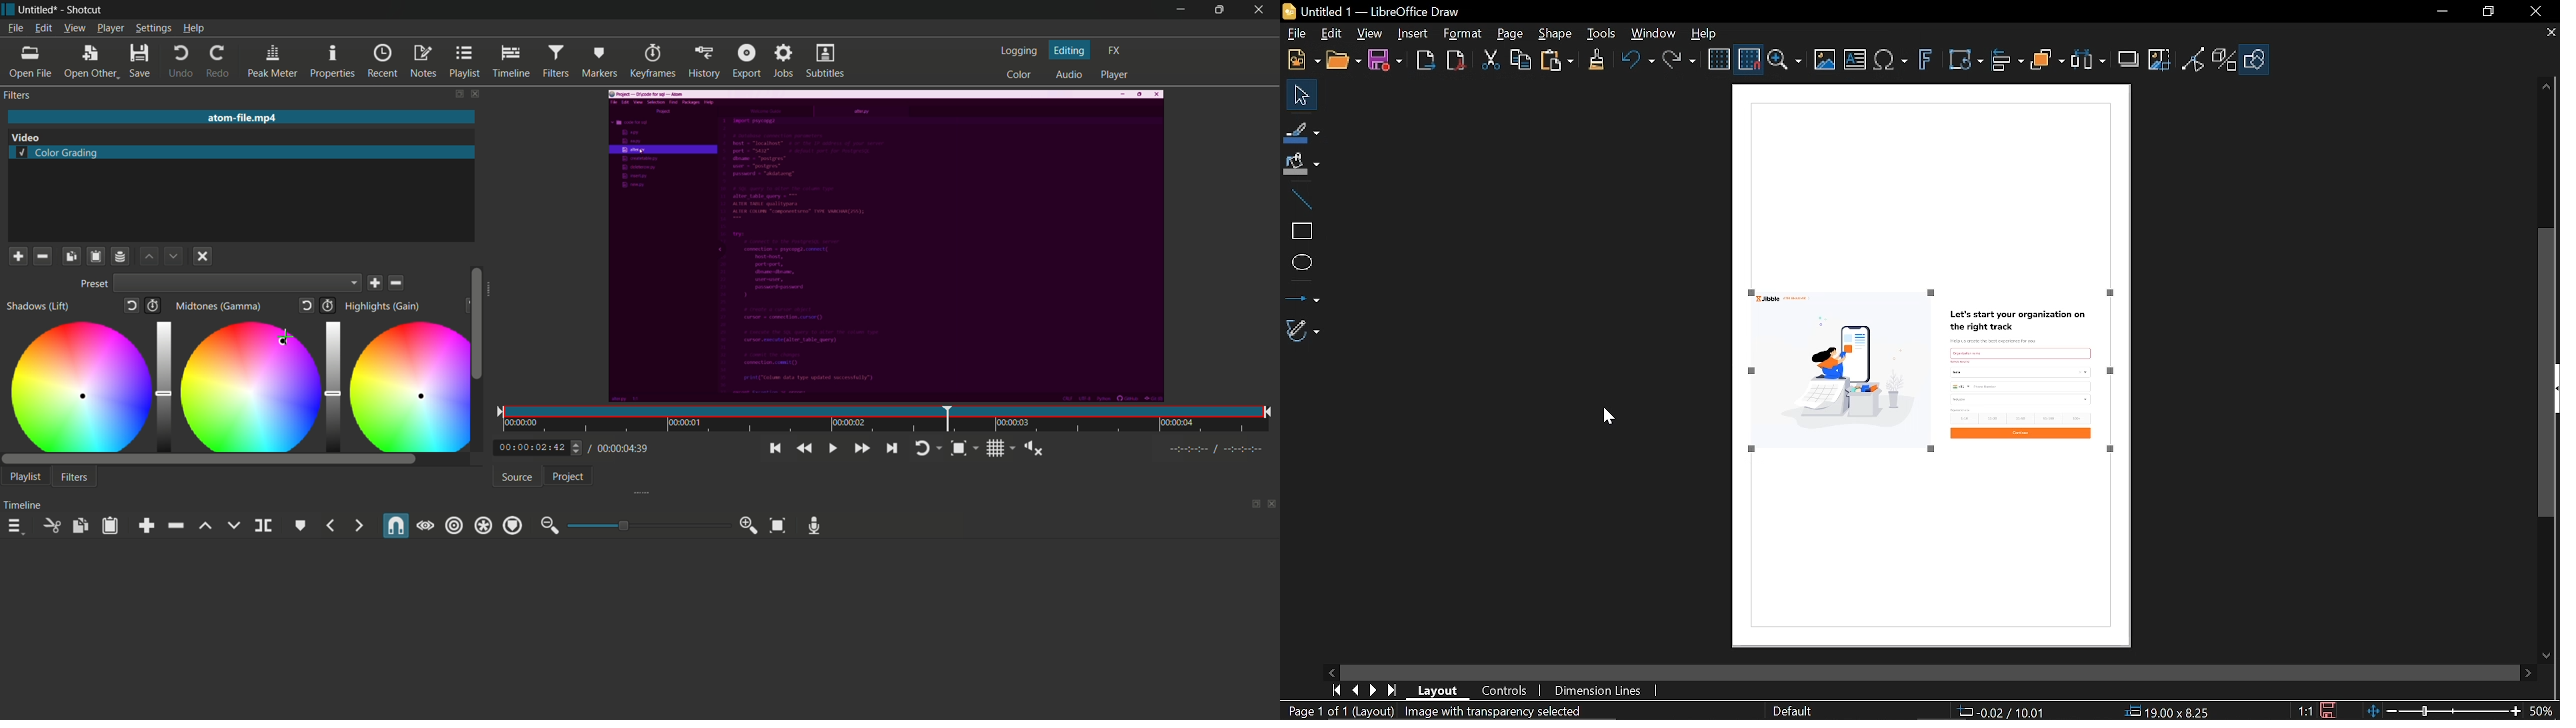 This screenshot has width=2576, height=728. Describe the element at coordinates (1115, 49) in the screenshot. I see `fx` at that location.